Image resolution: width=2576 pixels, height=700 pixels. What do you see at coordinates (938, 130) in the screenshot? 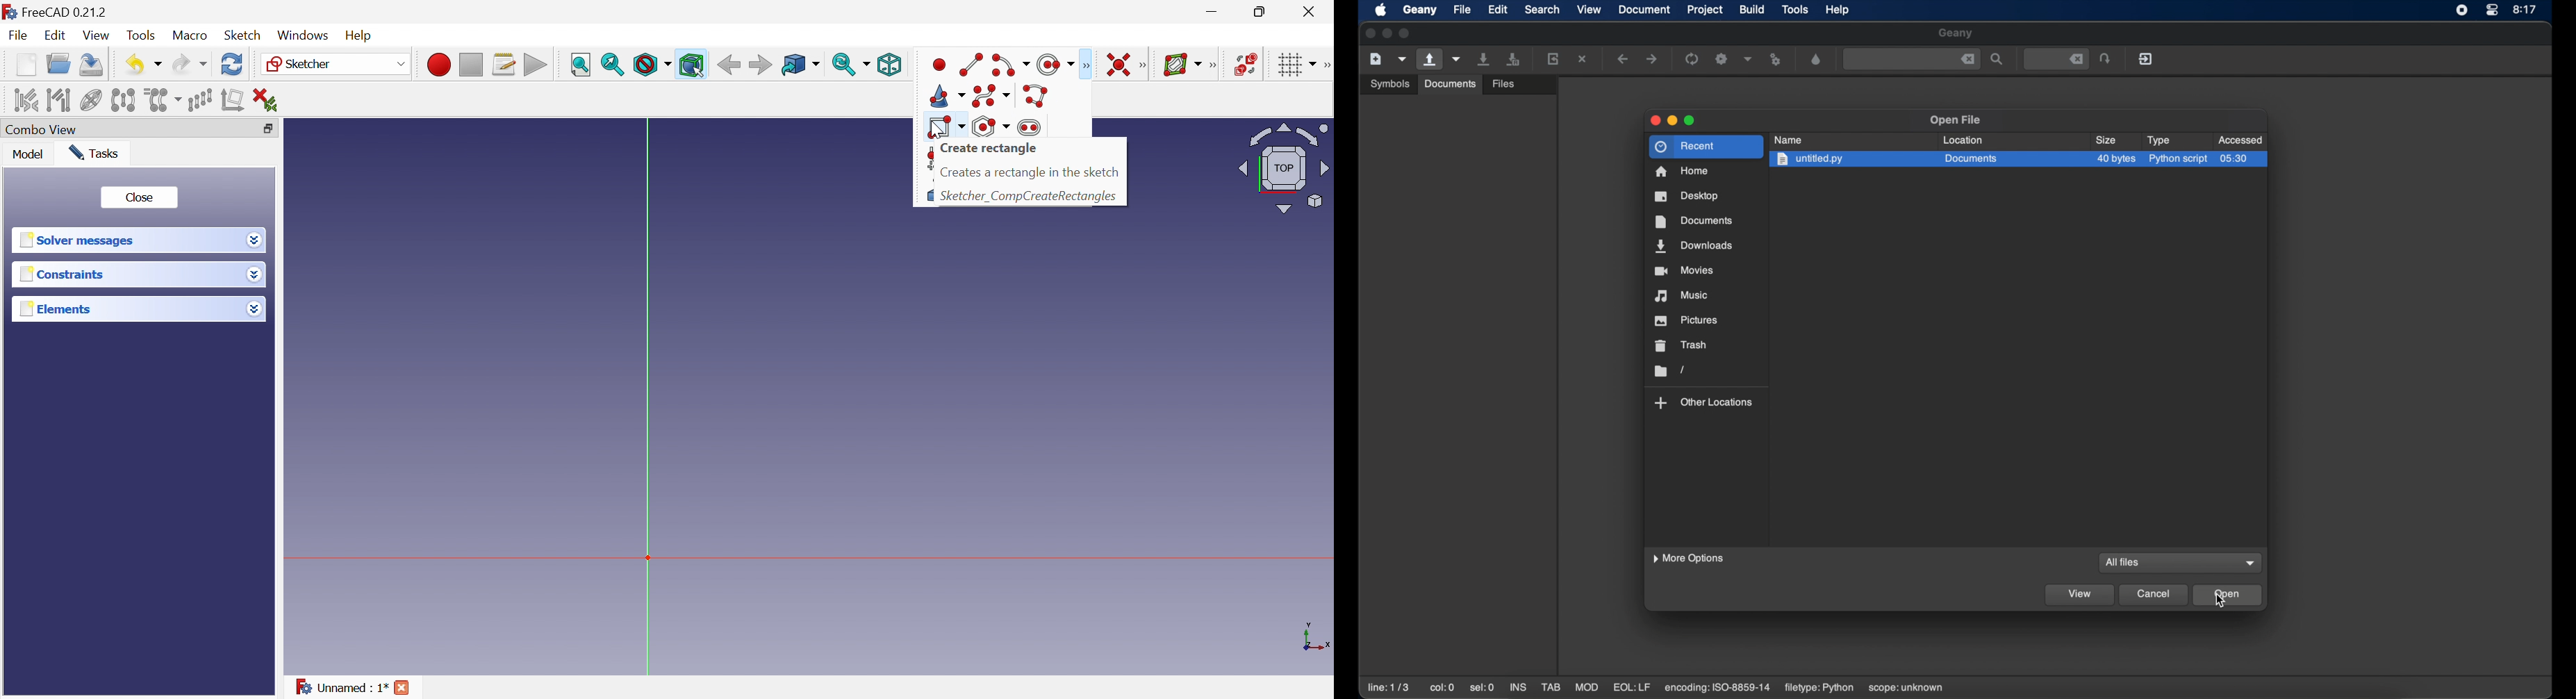
I see `cursor` at bounding box center [938, 130].